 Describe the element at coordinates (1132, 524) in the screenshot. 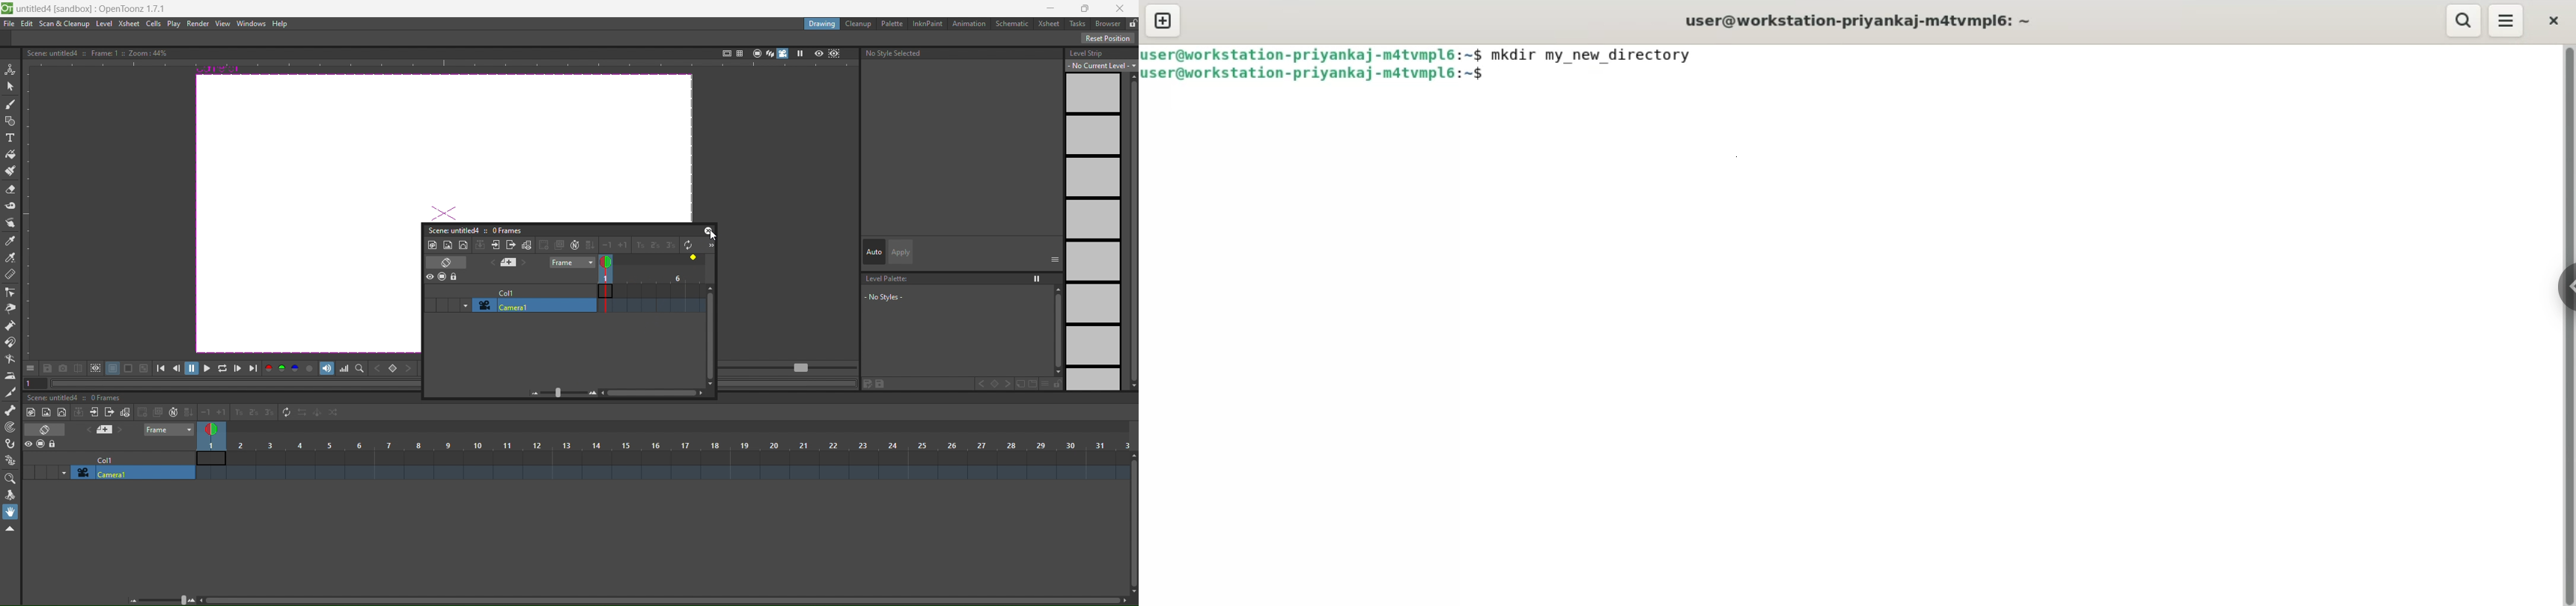

I see `scroll bar` at that location.